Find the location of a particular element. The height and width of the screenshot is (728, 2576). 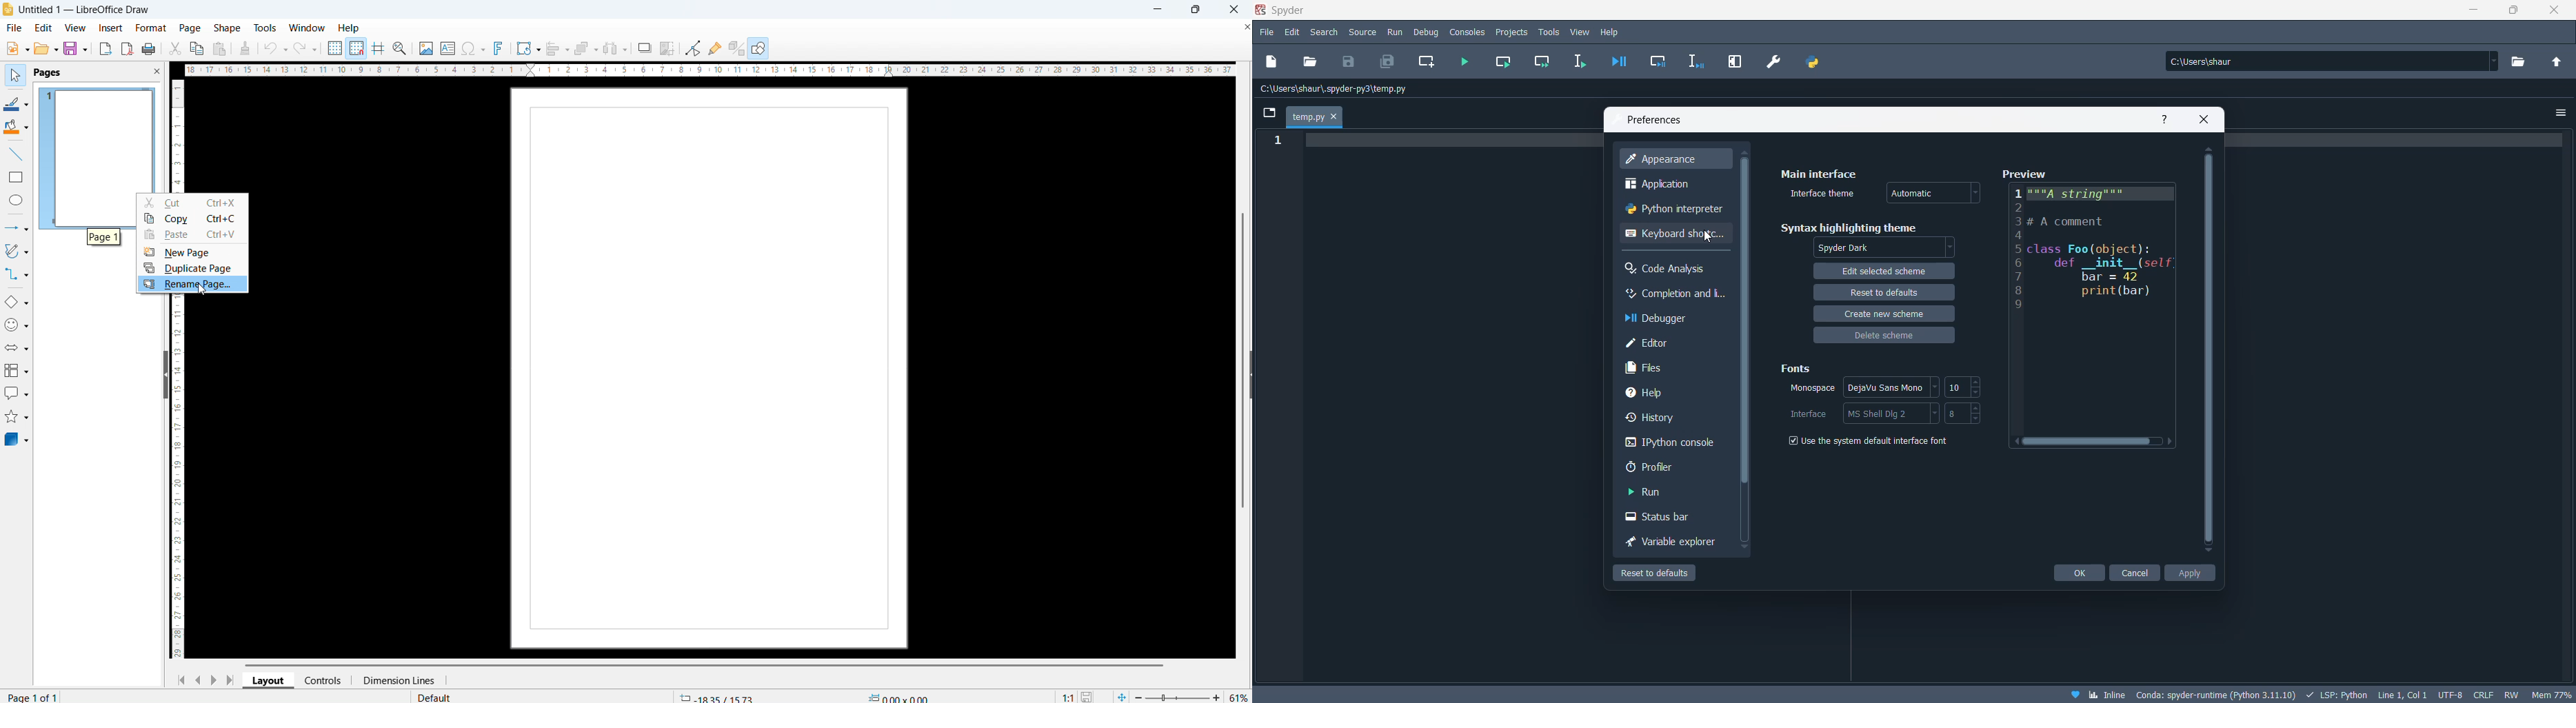

edit is located at coordinates (42, 28).